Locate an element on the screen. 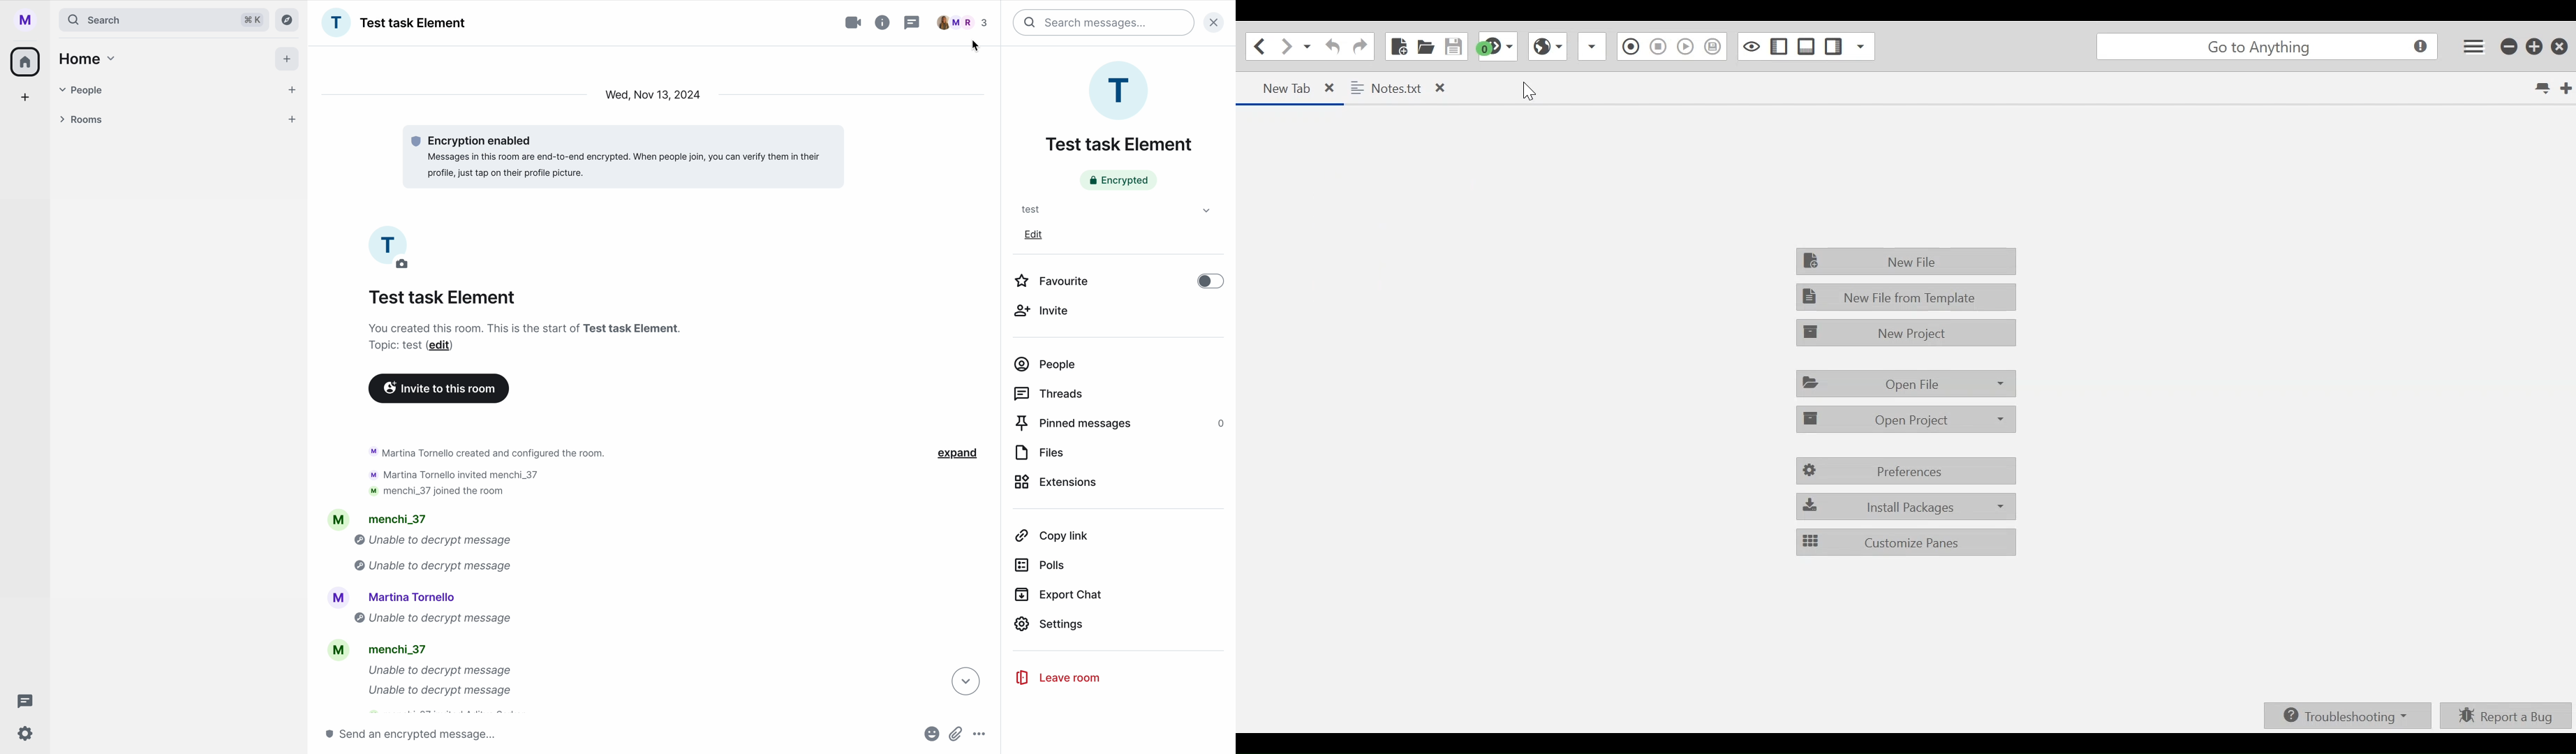 Image resolution: width=2576 pixels, height=756 pixels. click on settings is located at coordinates (1119, 626).